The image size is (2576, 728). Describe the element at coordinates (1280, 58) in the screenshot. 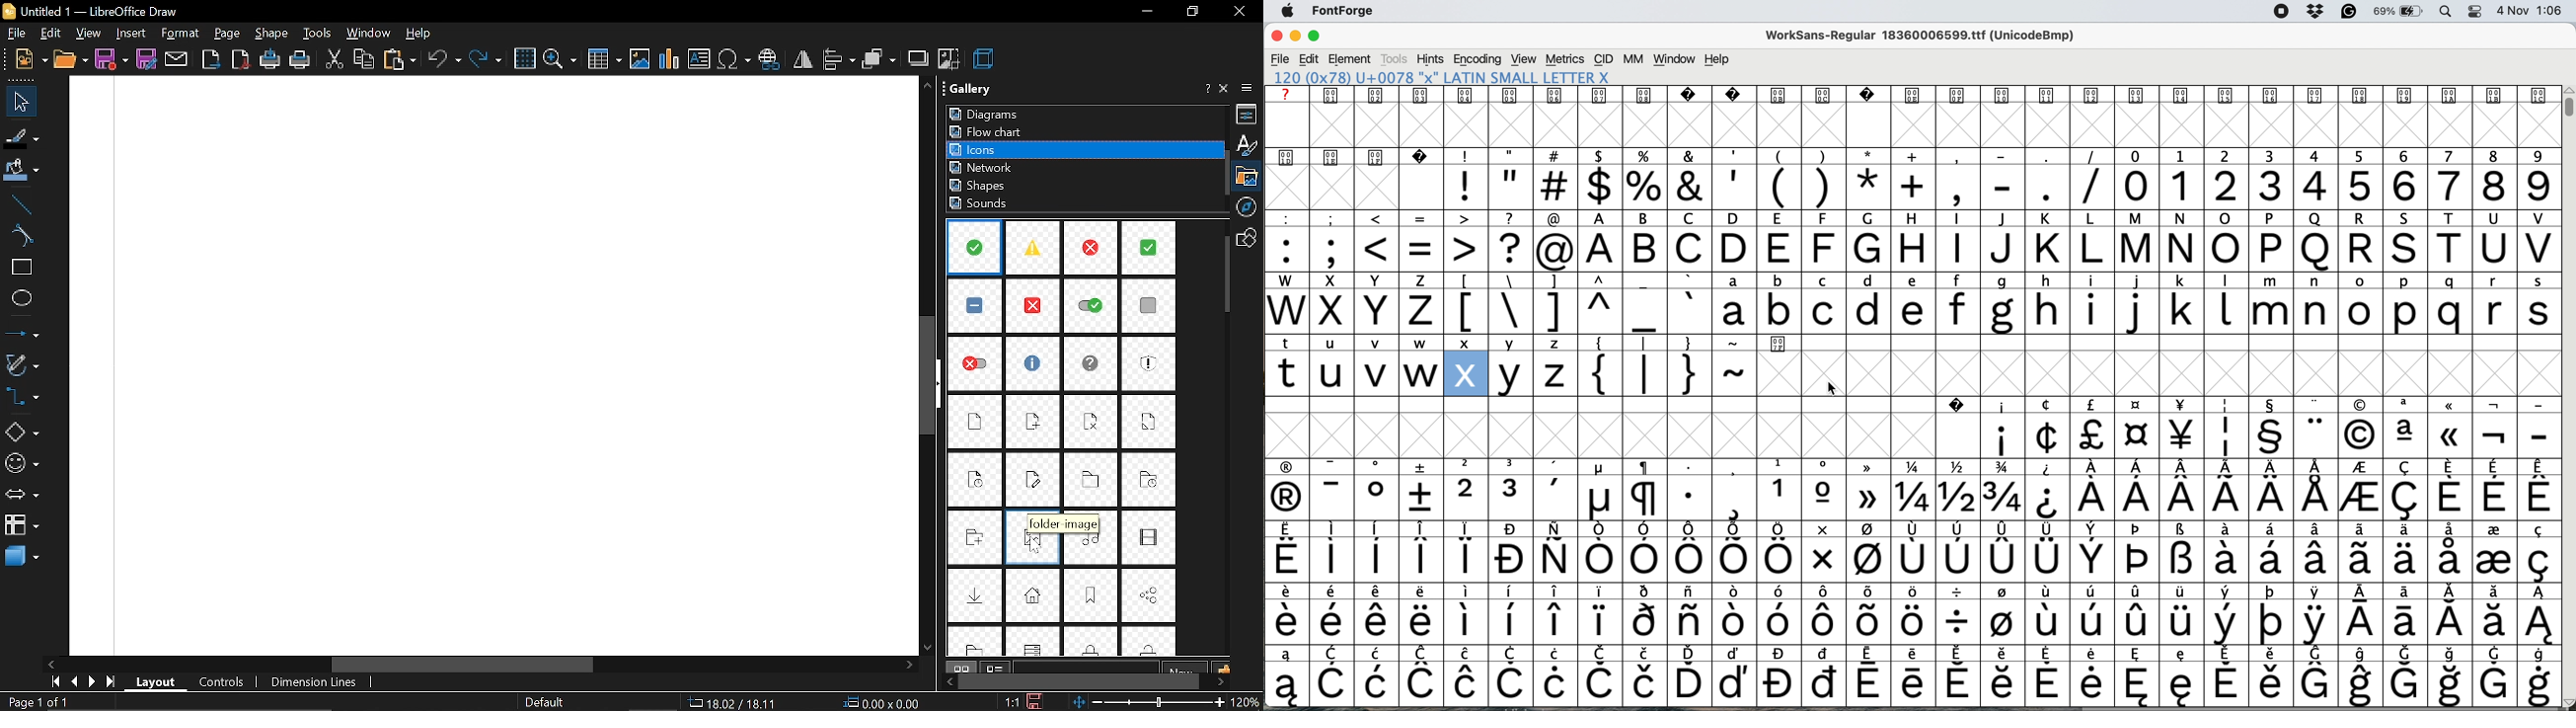

I see `file` at that location.